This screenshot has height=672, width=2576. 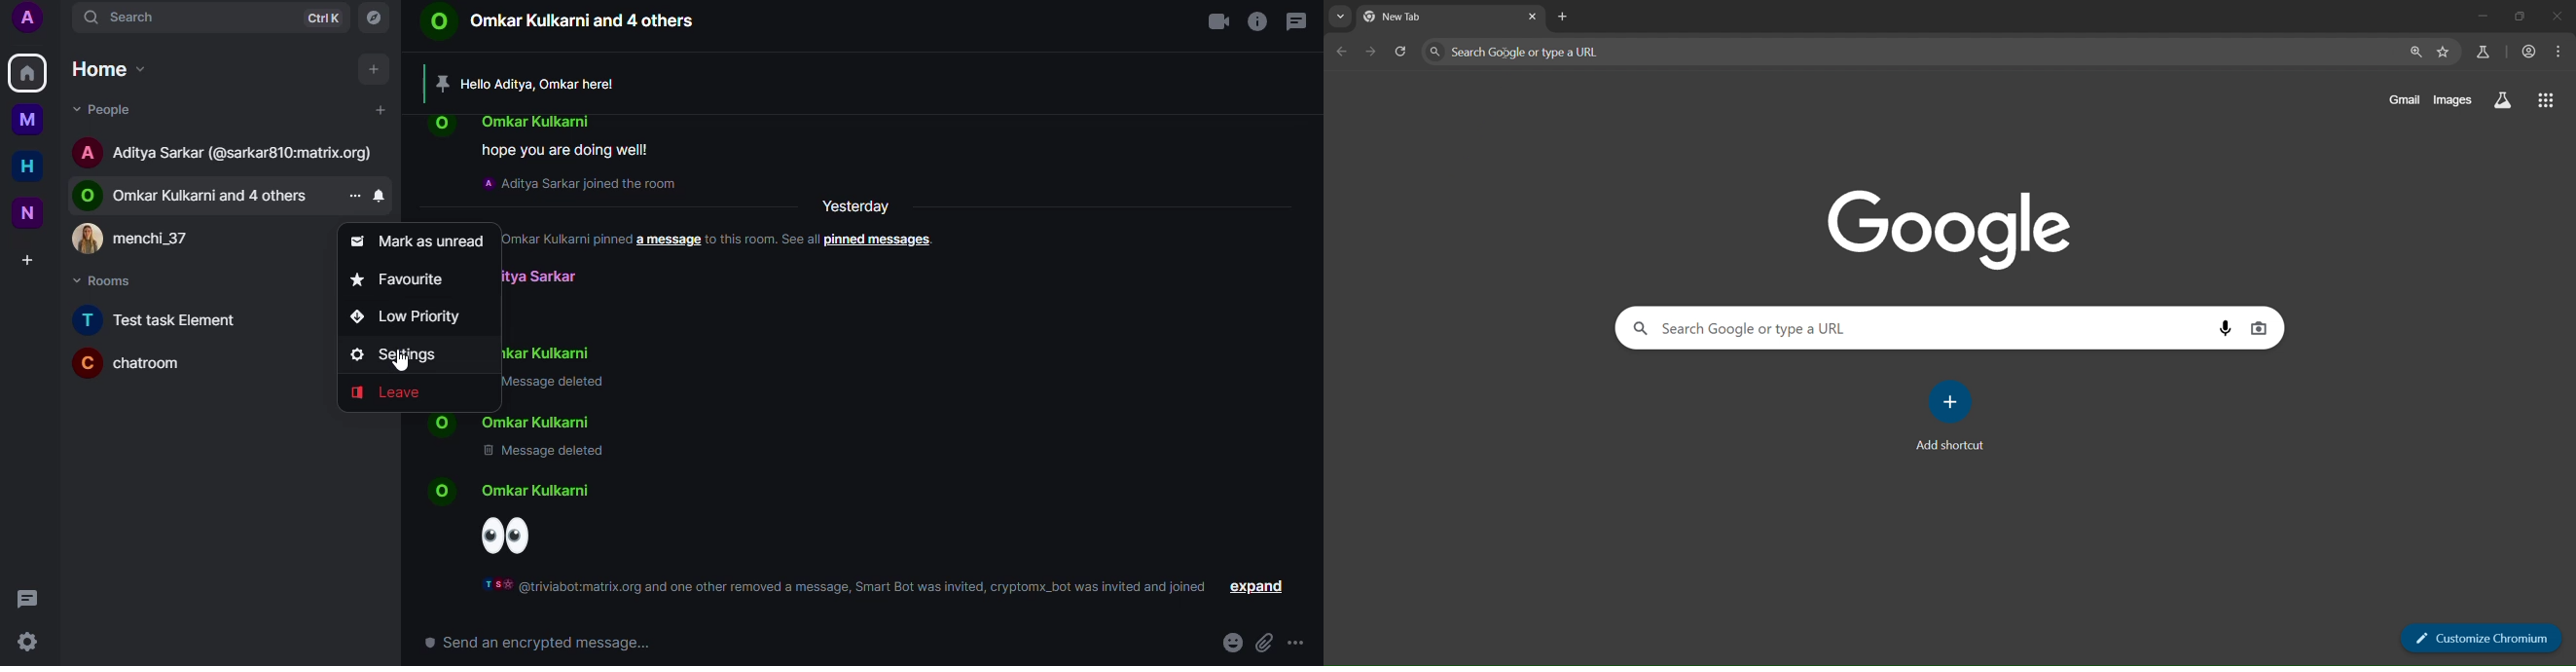 I want to click on search tabs, so click(x=1340, y=18).